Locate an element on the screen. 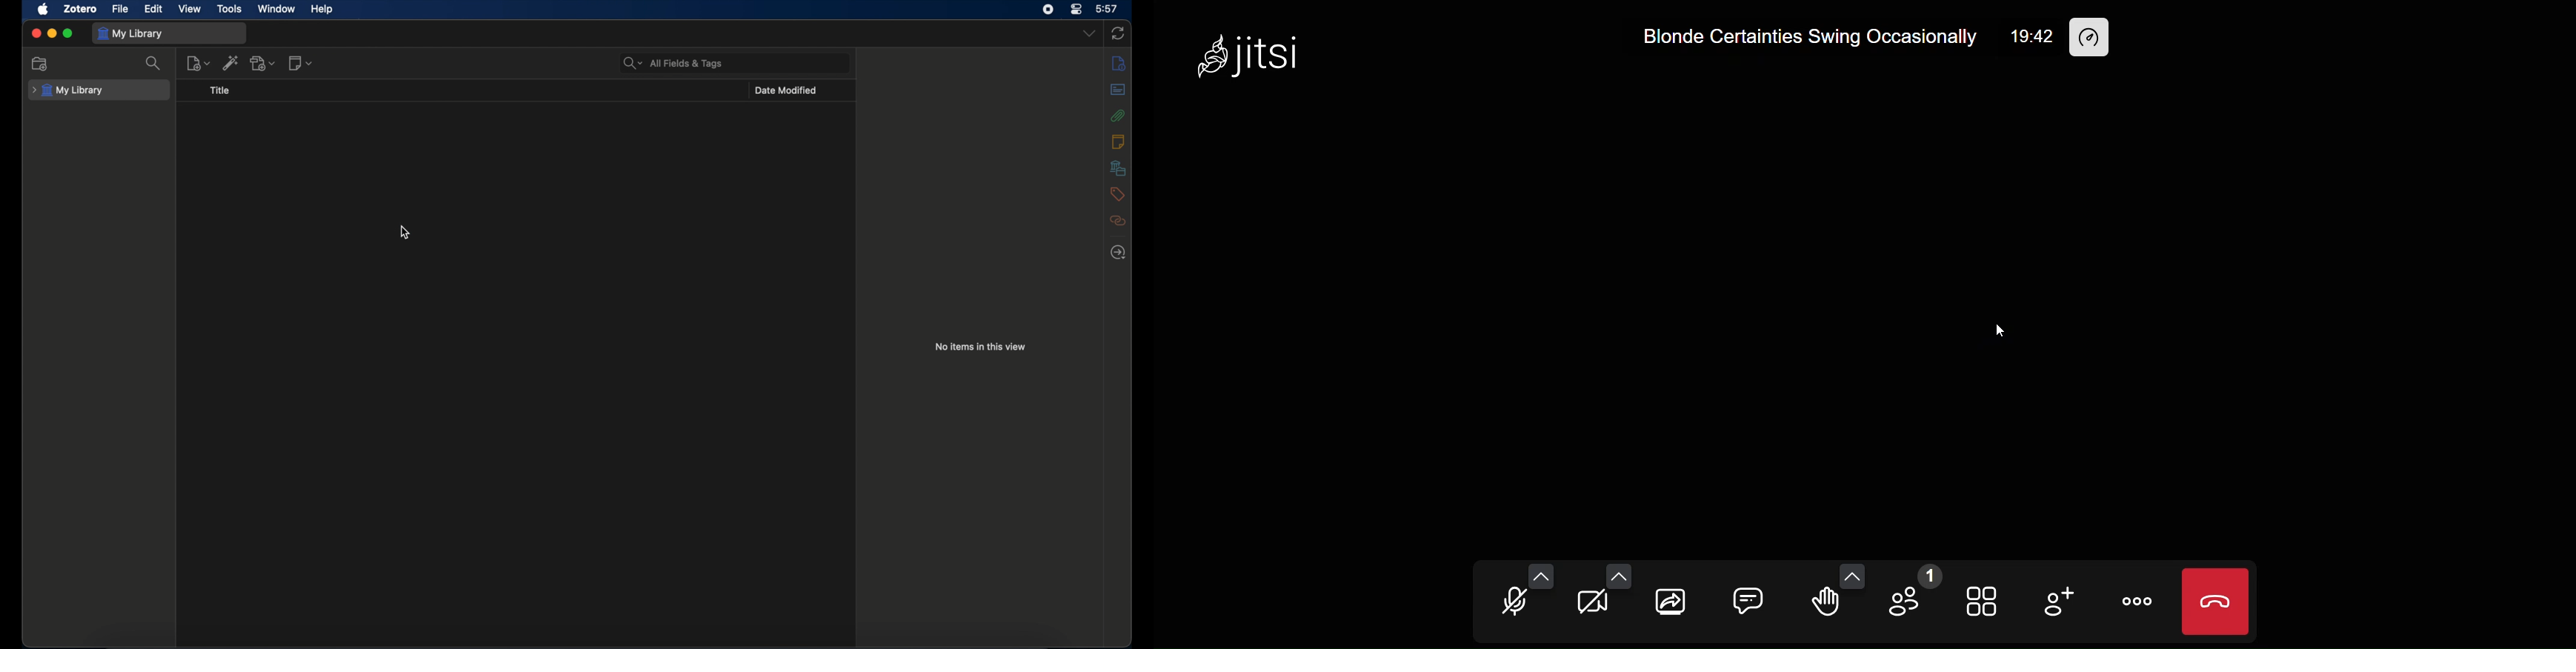 The width and height of the screenshot is (2576, 672). view is located at coordinates (189, 8).